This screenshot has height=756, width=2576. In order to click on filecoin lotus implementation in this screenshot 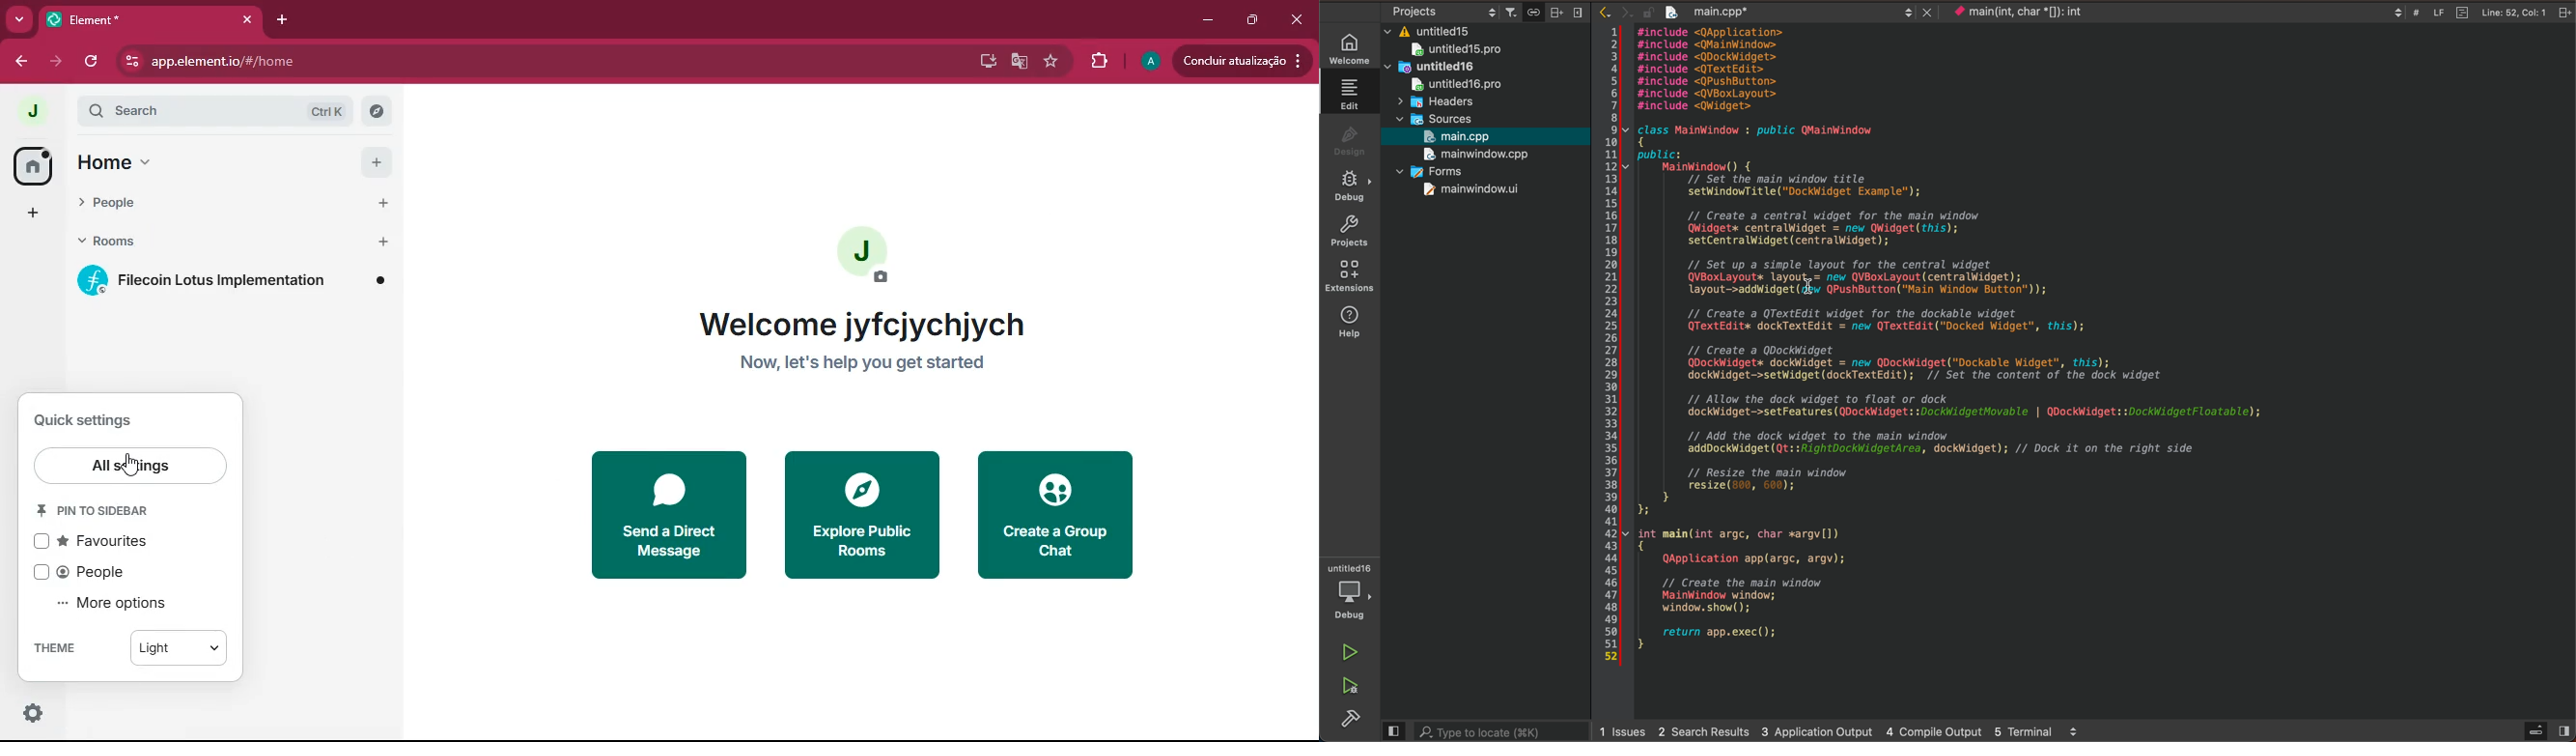, I will do `click(237, 281)`.